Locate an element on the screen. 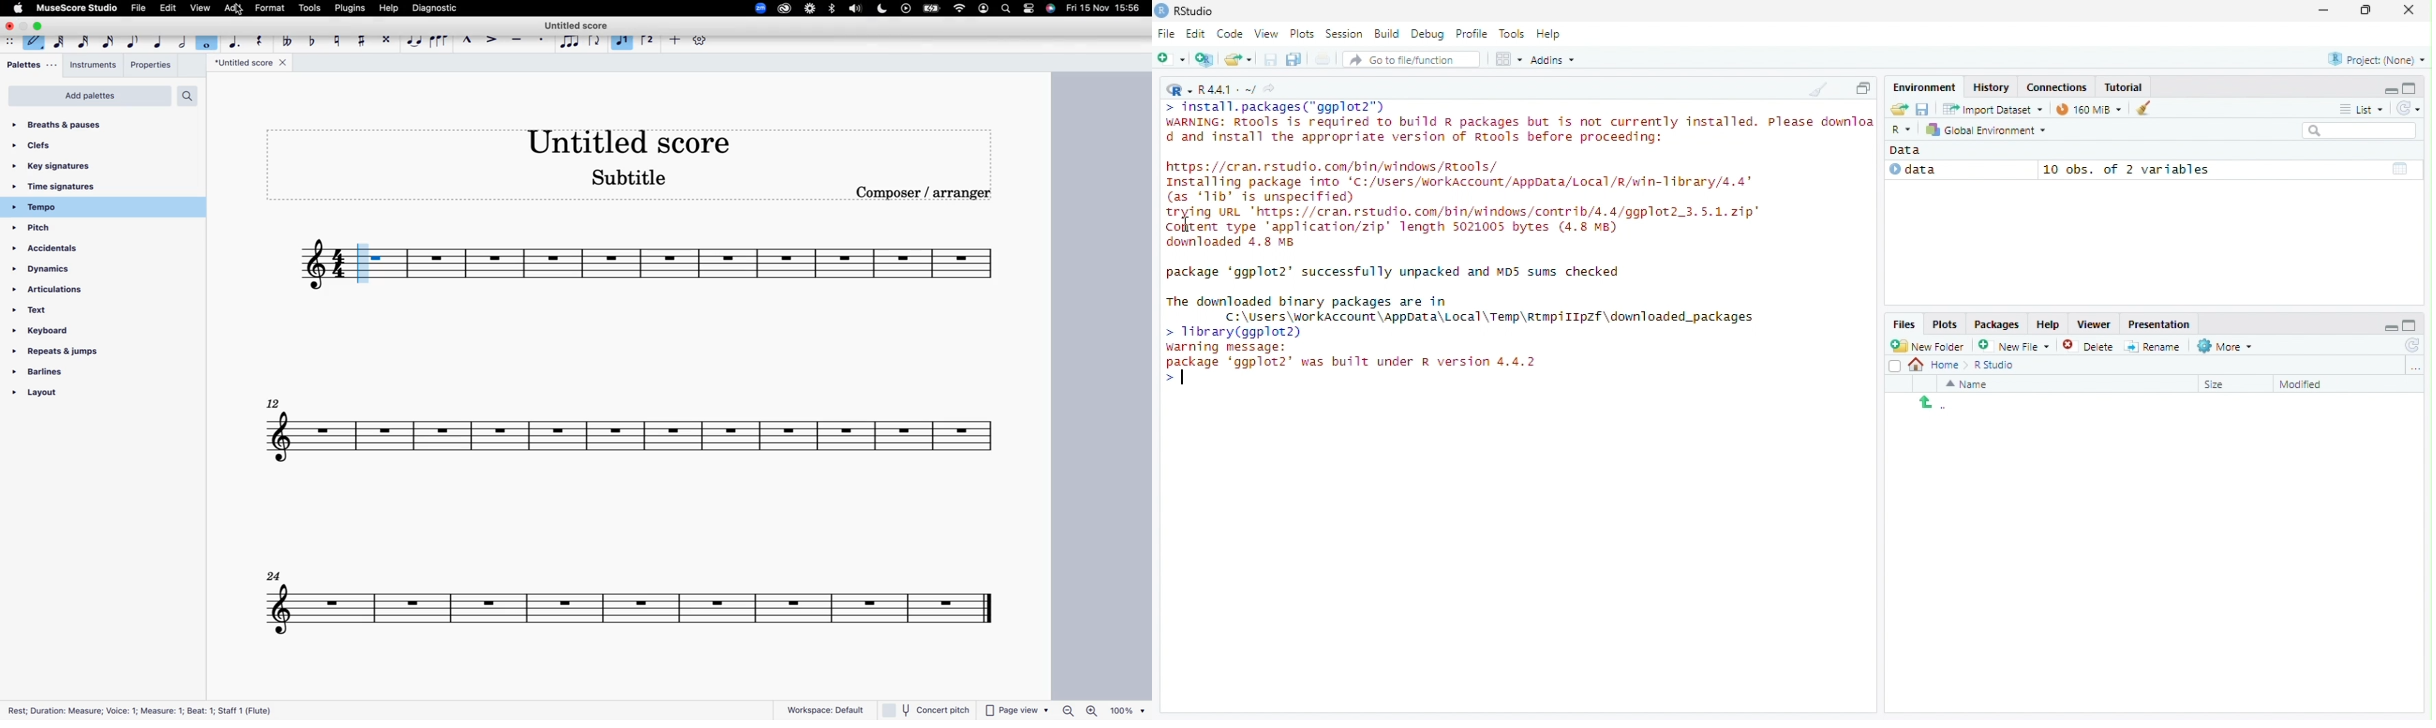 The image size is (2436, 728). Tutorial is located at coordinates (2125, 87).